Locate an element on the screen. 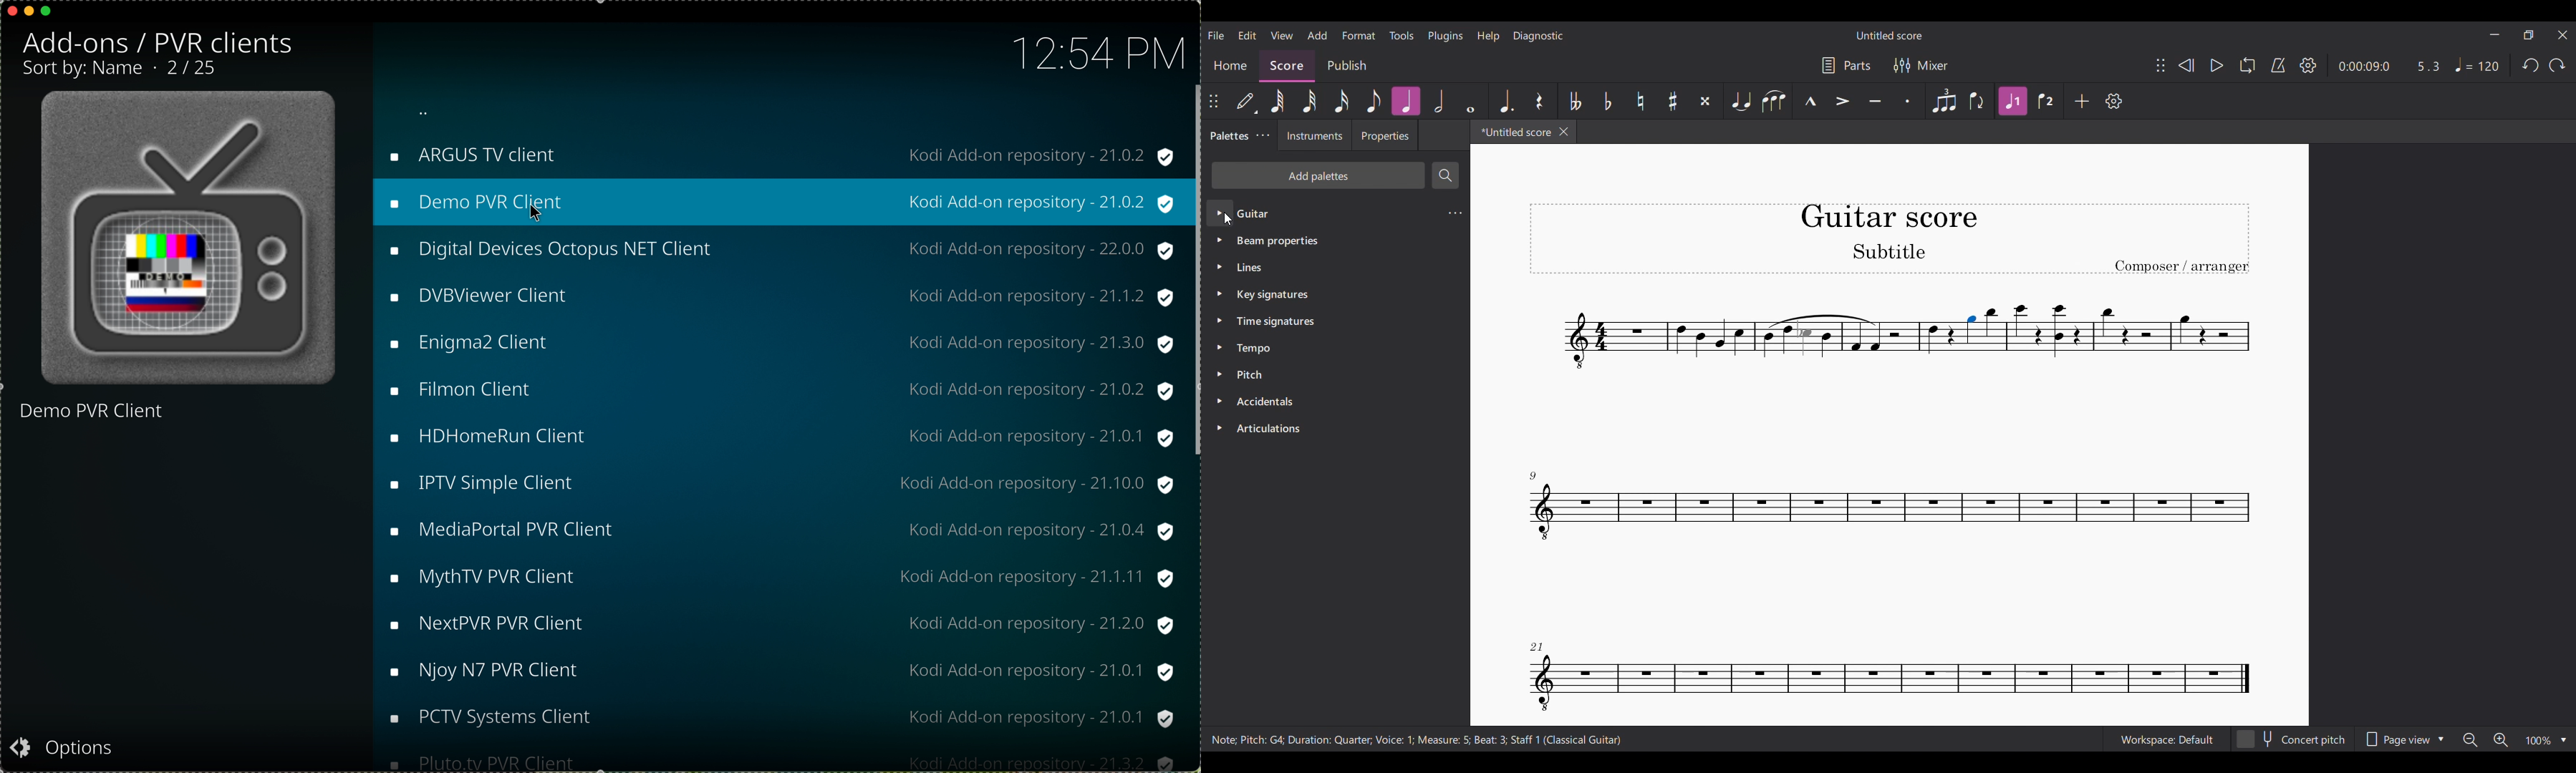  21.0.2 is located at coordinates (1122, 156).